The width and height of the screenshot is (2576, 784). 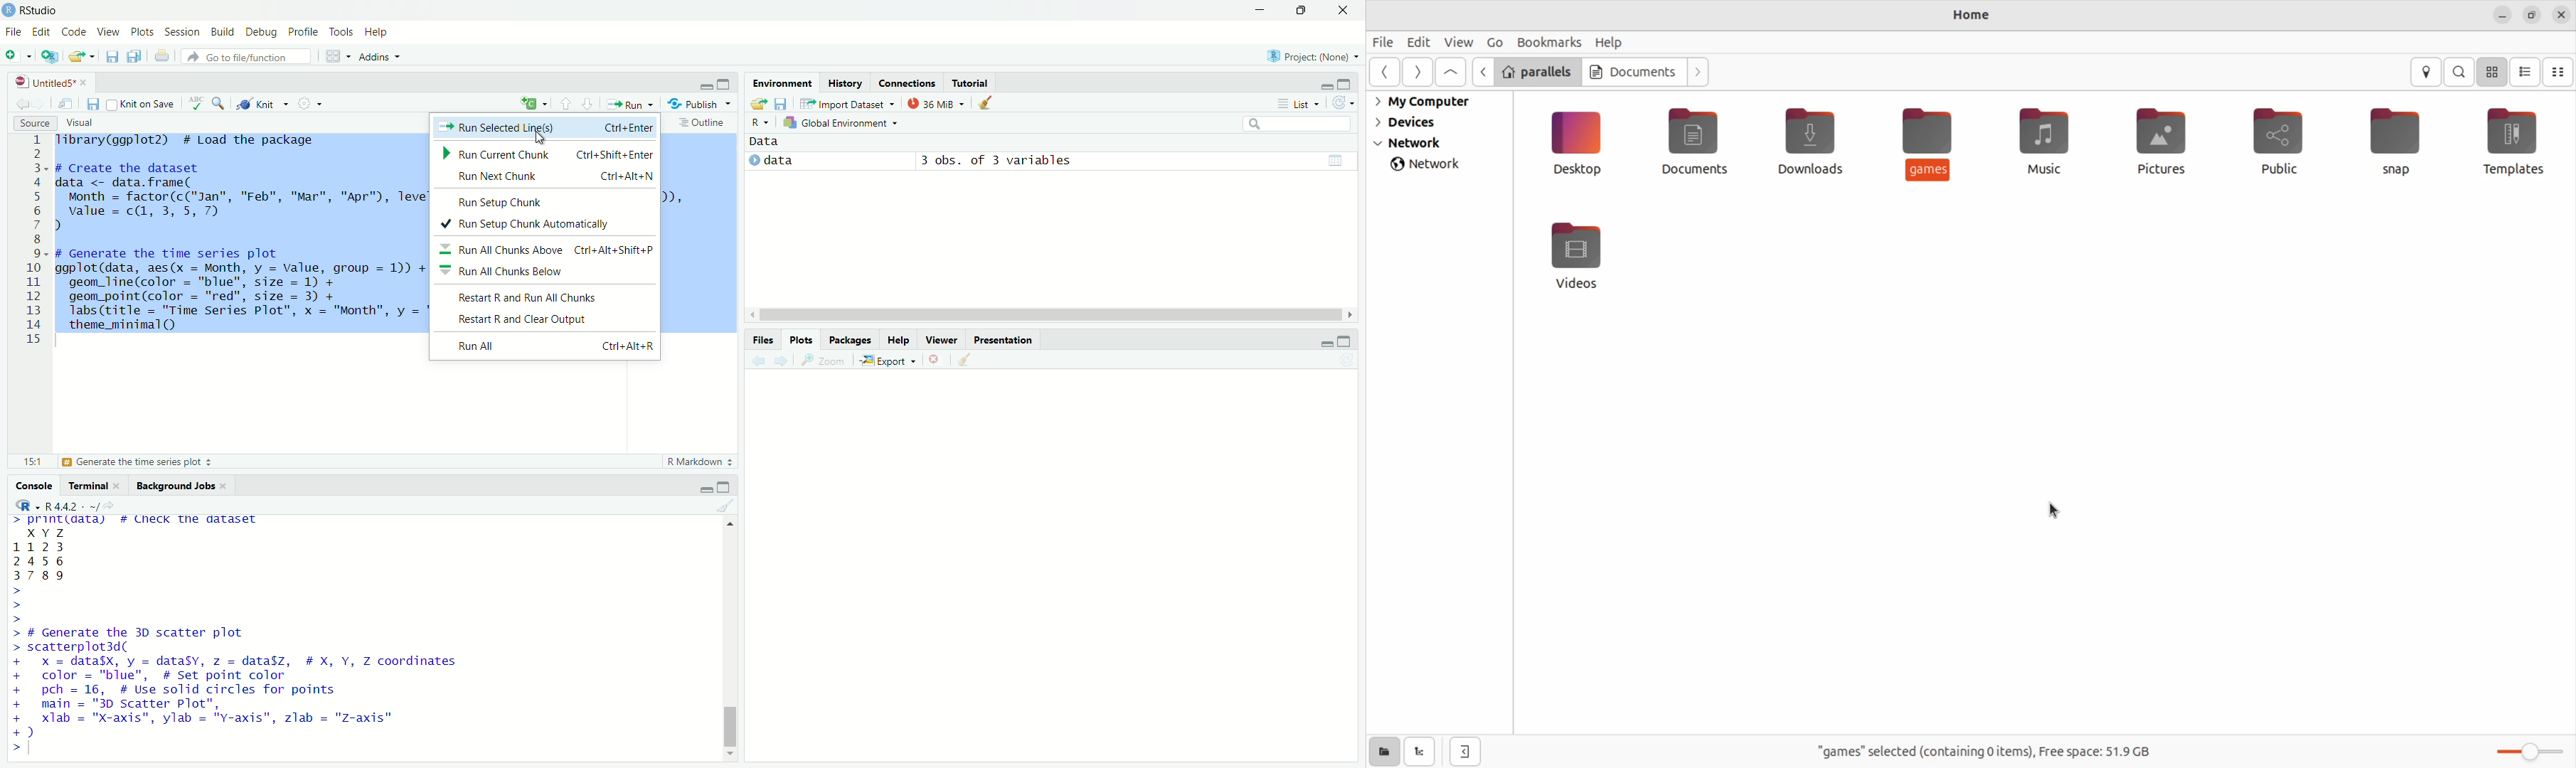 What do you see at coordinates (12, 31) in the screenshot?
I see `file` at bounding box center [12, 31].